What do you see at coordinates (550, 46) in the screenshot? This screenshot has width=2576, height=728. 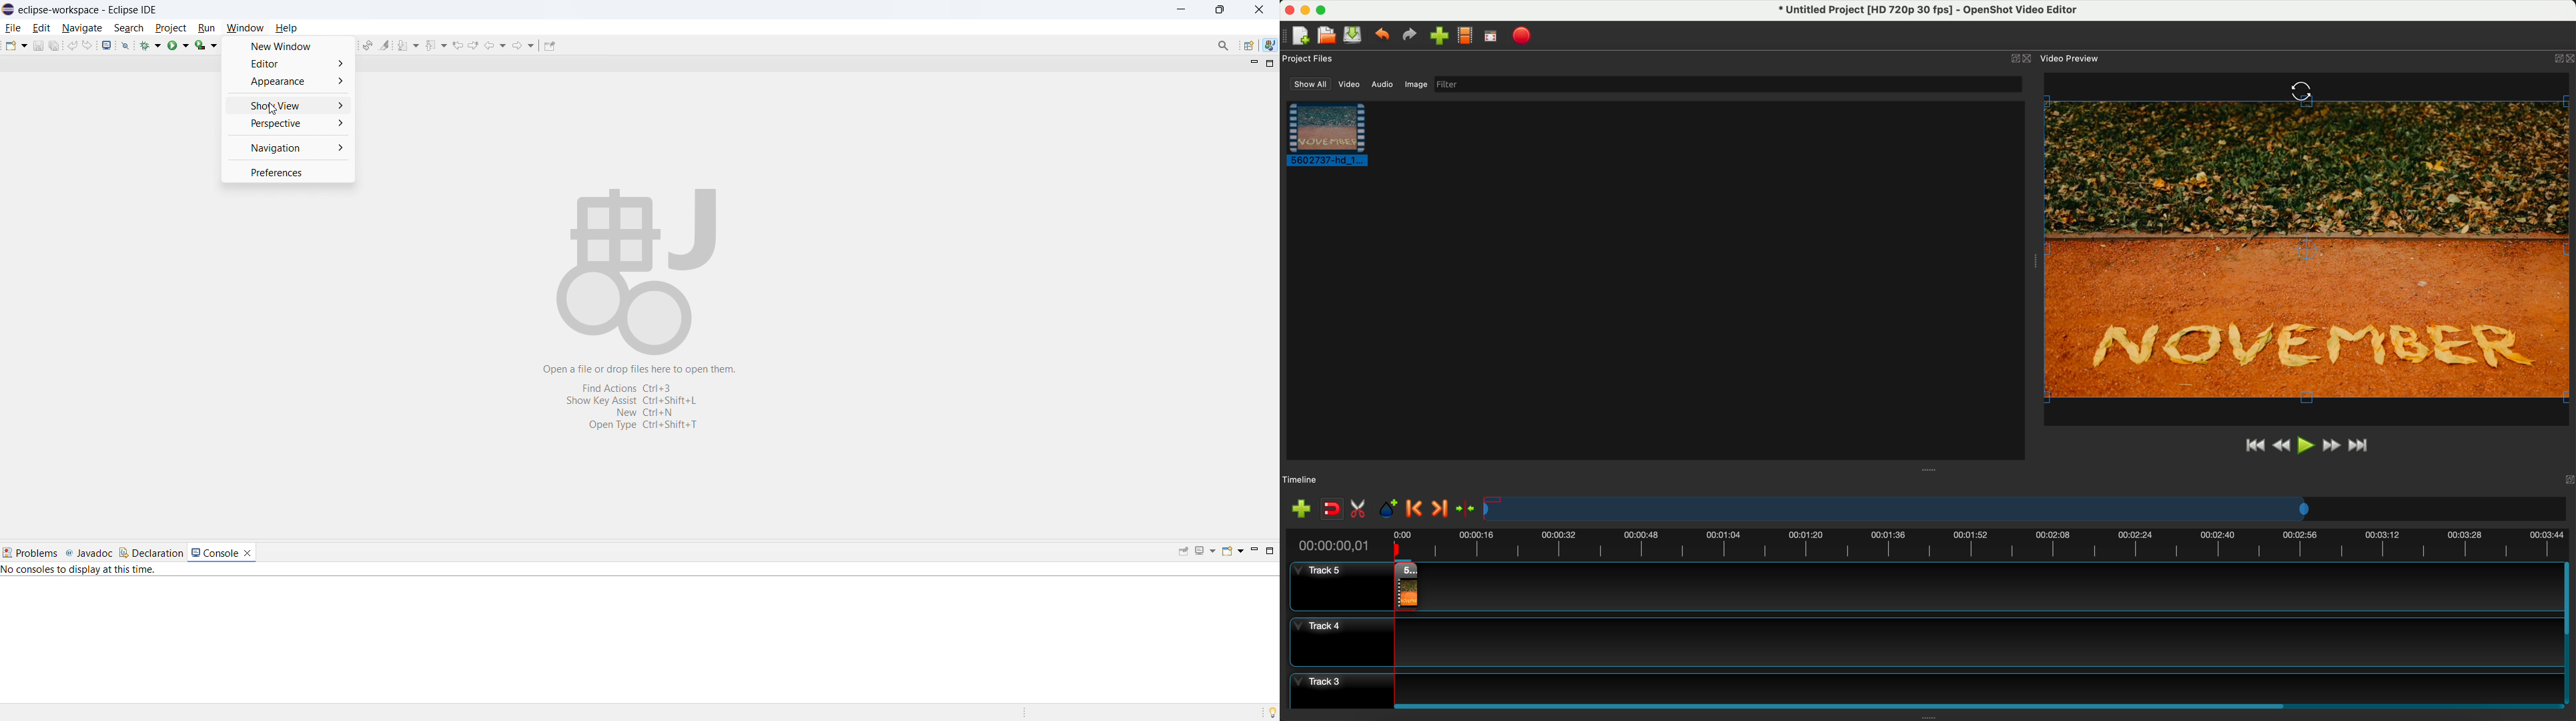 I see `pin editor` at bounding box center [550, 46].